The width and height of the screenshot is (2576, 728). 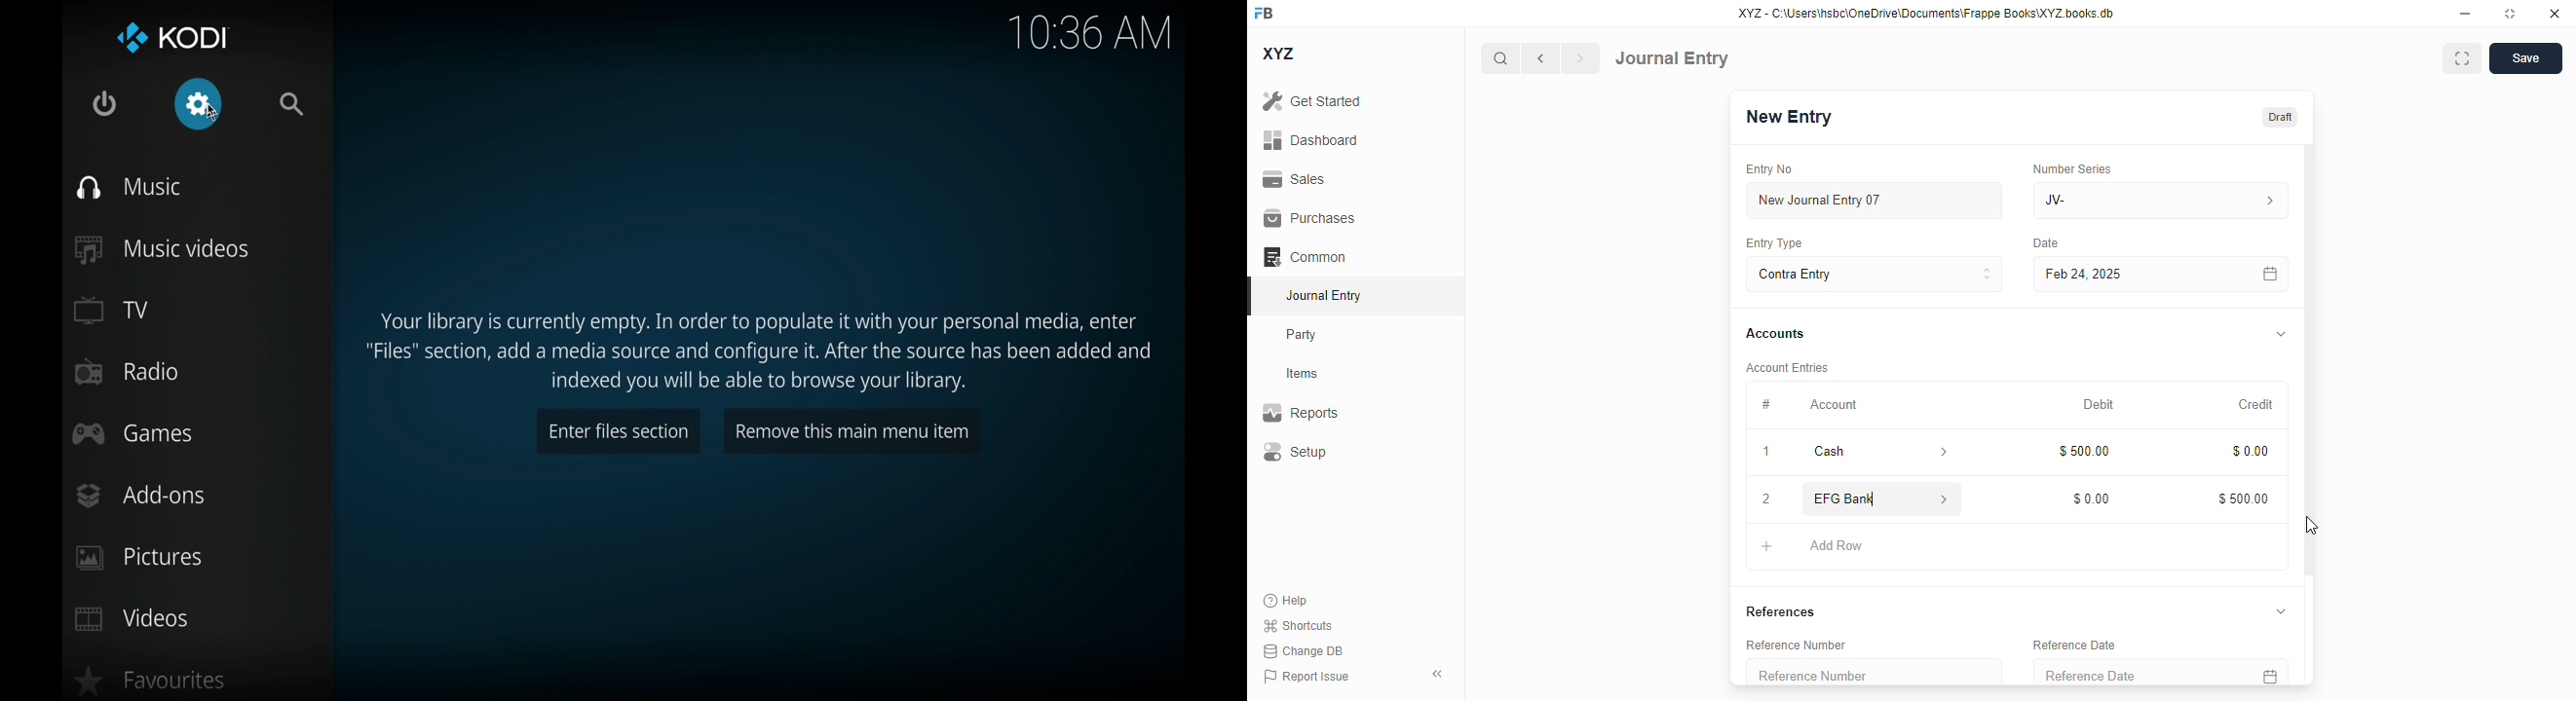 I want to click on settings, so click(x=196, y=105).